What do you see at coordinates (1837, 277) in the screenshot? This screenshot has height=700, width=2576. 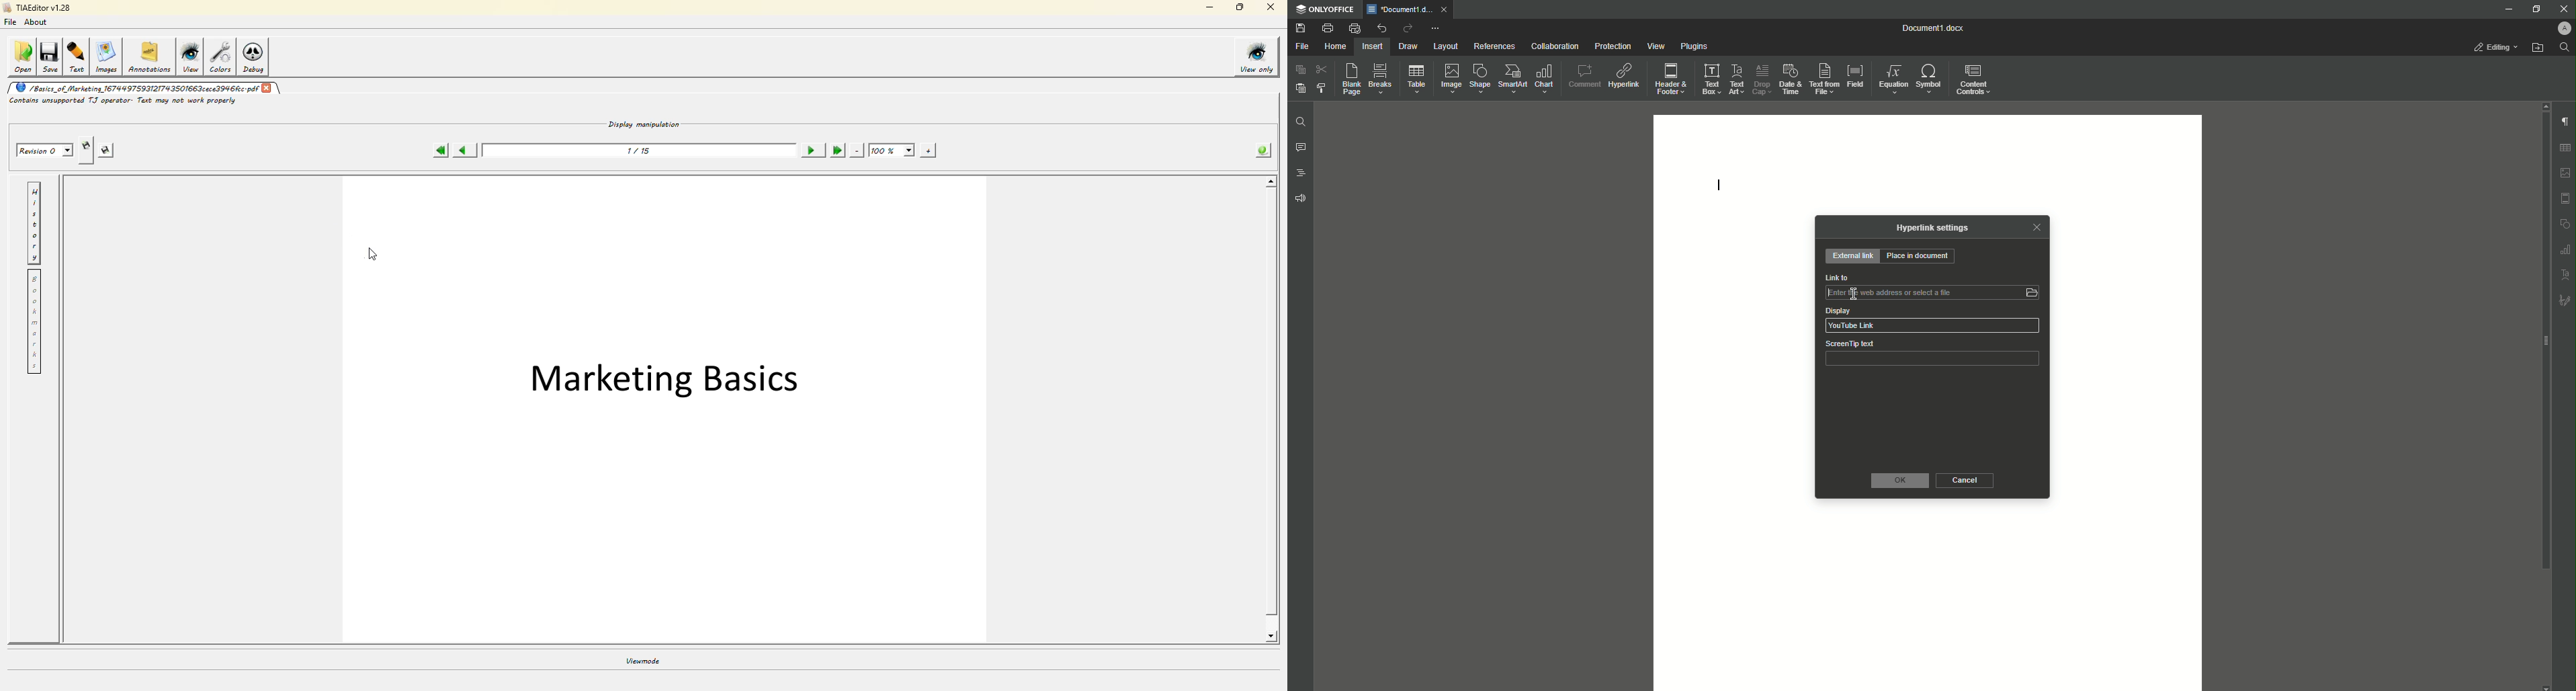 I see `Link to` at bounding box center [1837, 277].